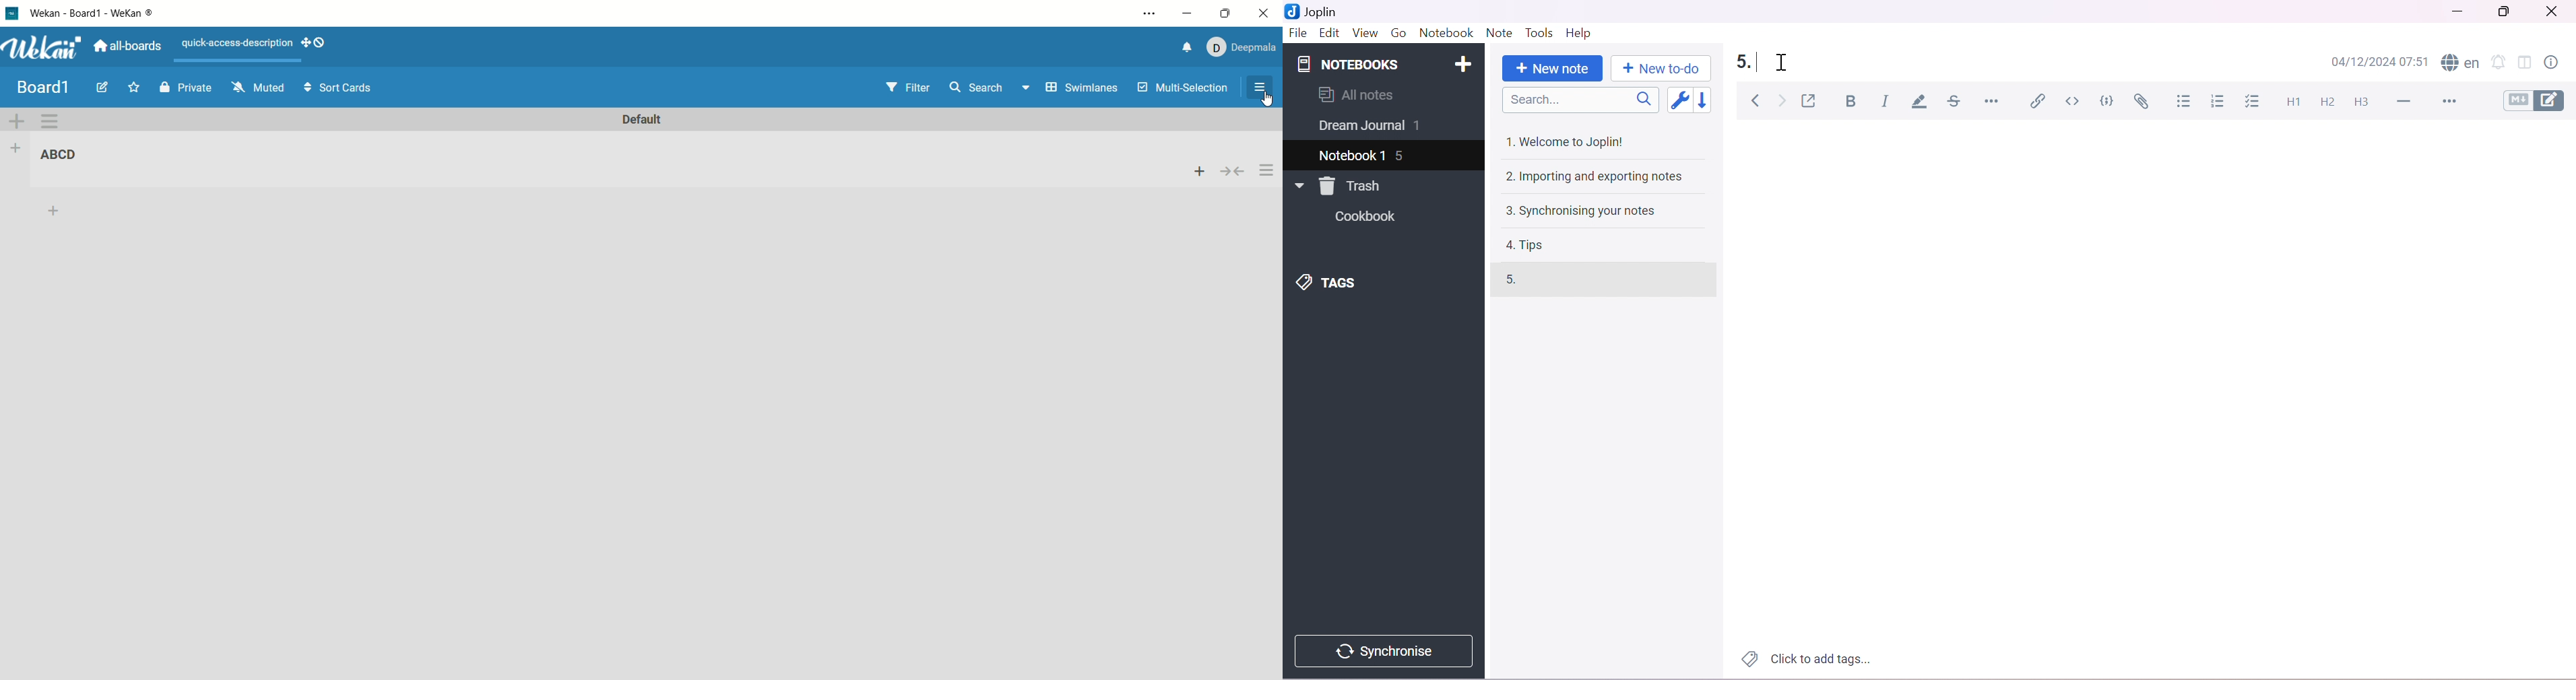 The image size is (2576, 700). I want to click on logo, so click(11, 13).